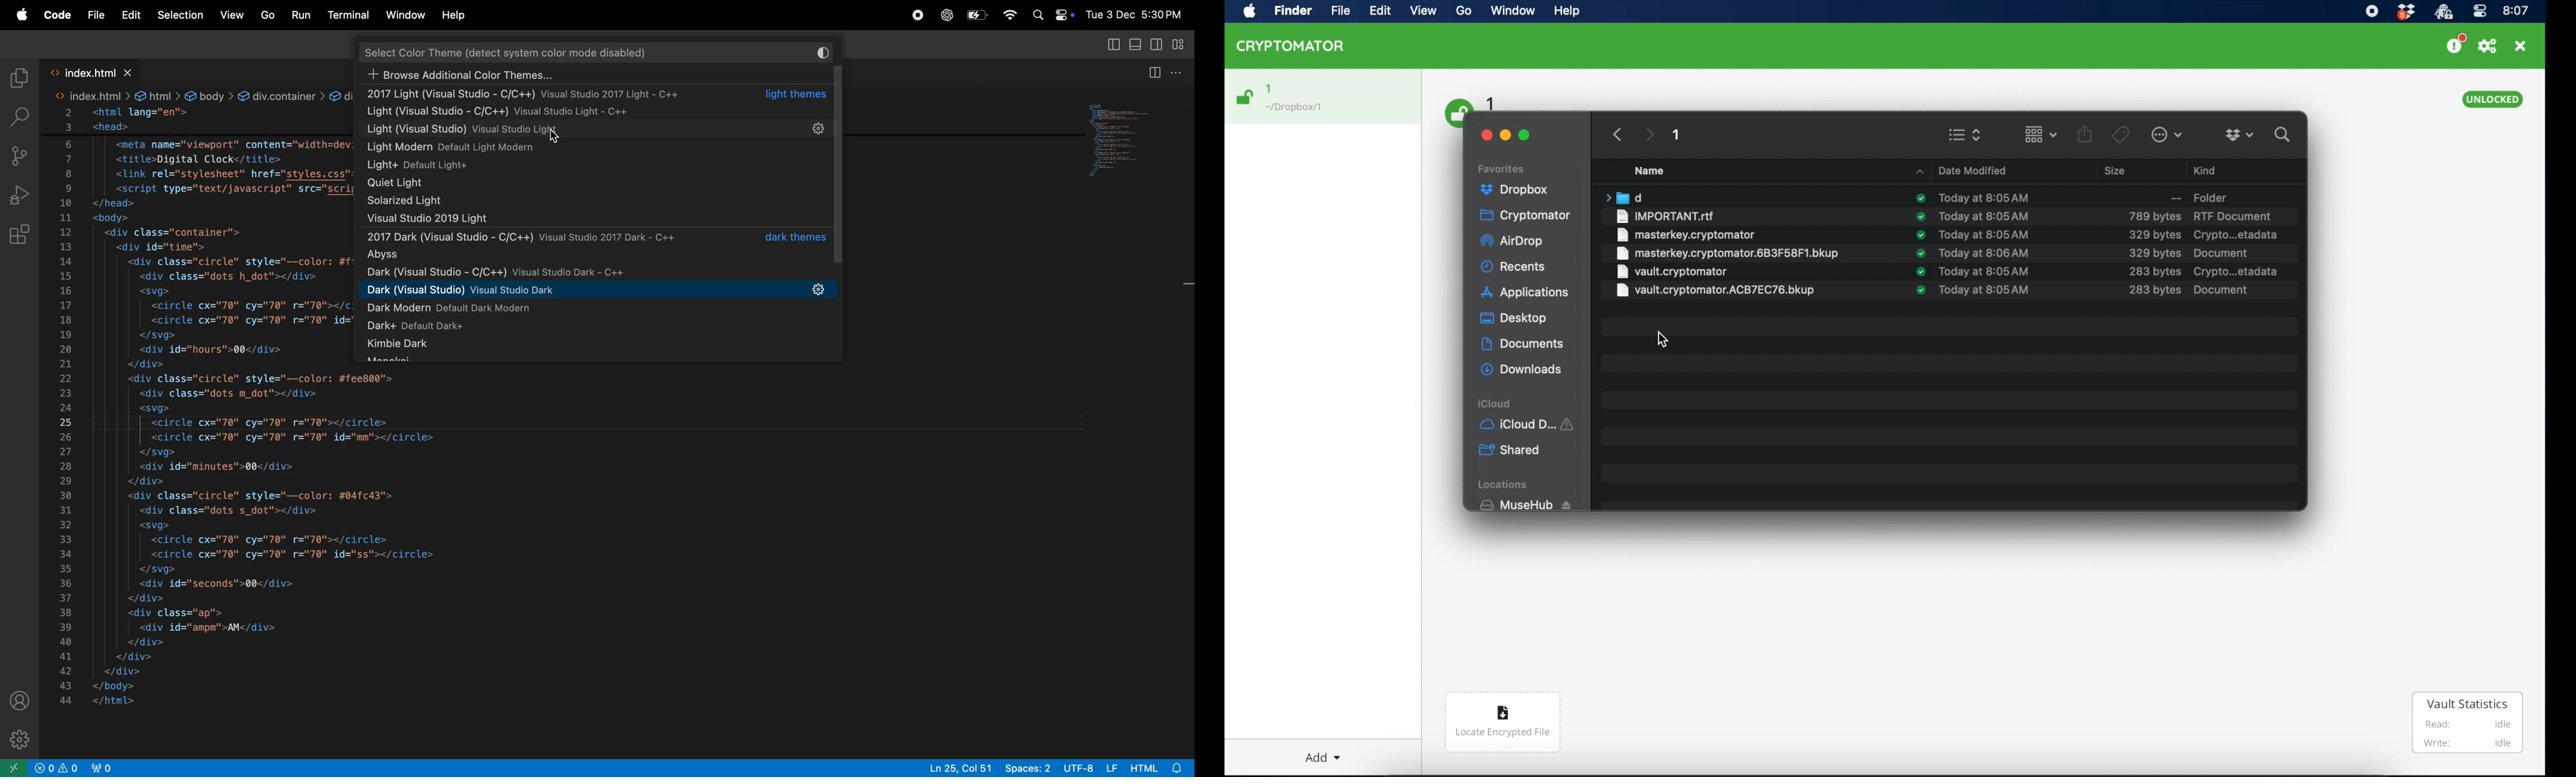  I want to click on setting, so click(818, 130).